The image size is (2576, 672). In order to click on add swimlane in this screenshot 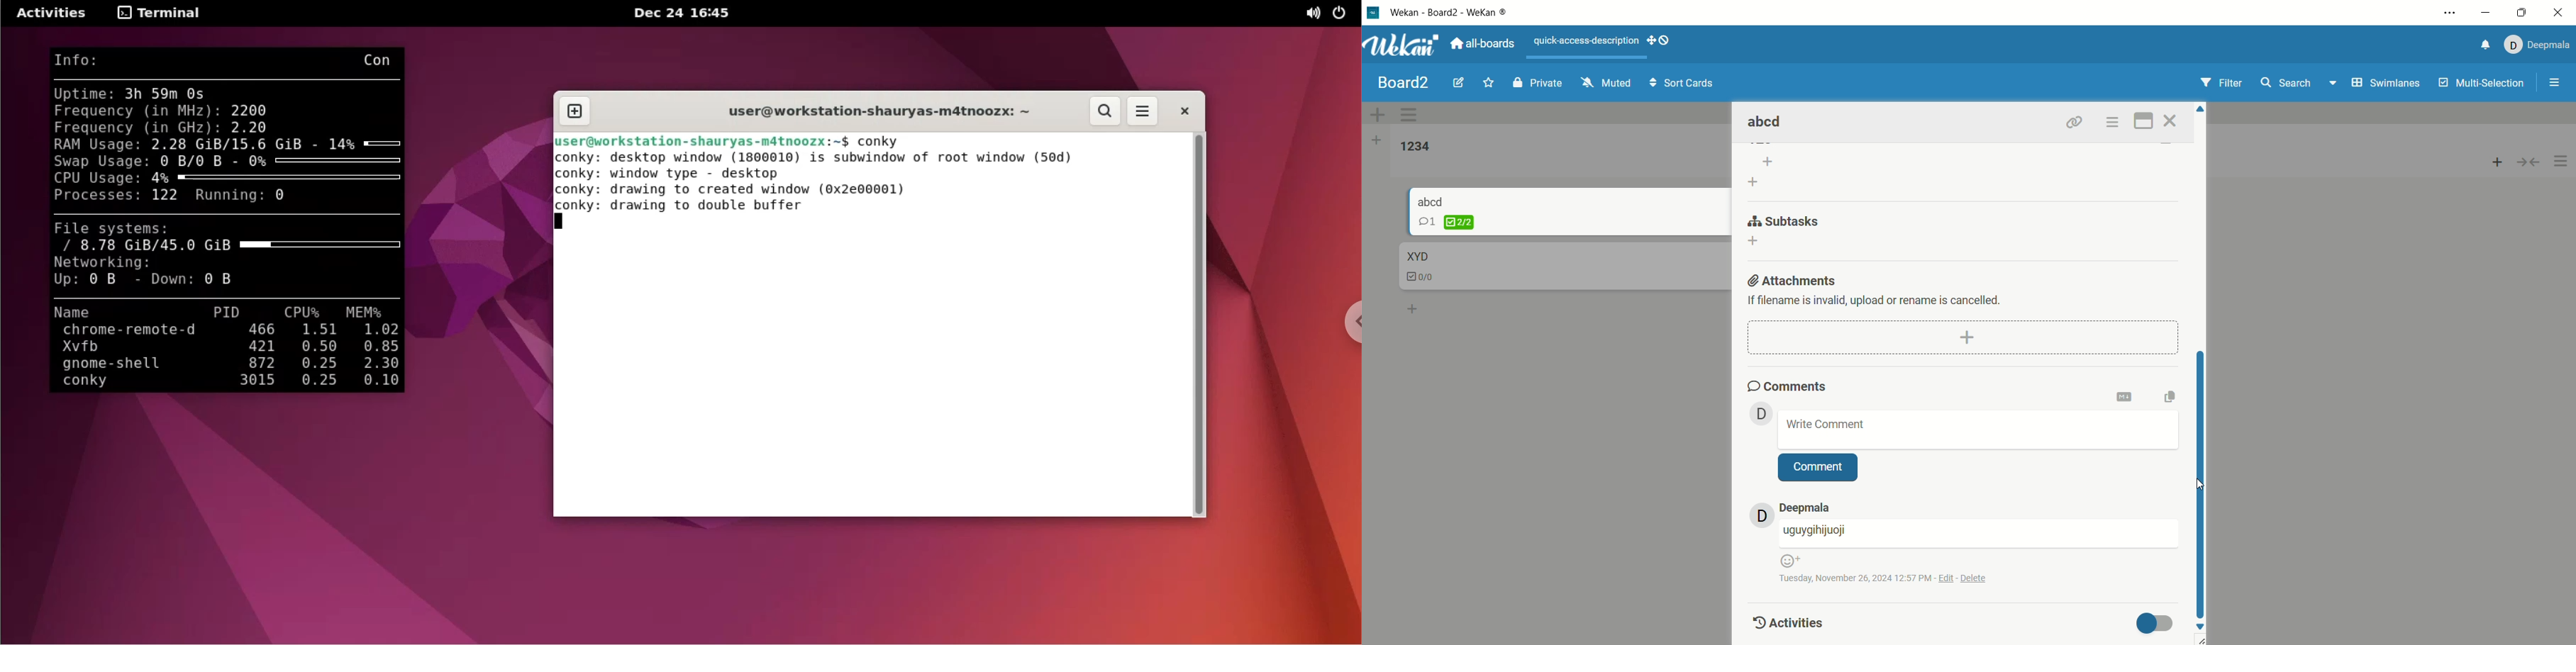, I will do `click(1378, 114)`.